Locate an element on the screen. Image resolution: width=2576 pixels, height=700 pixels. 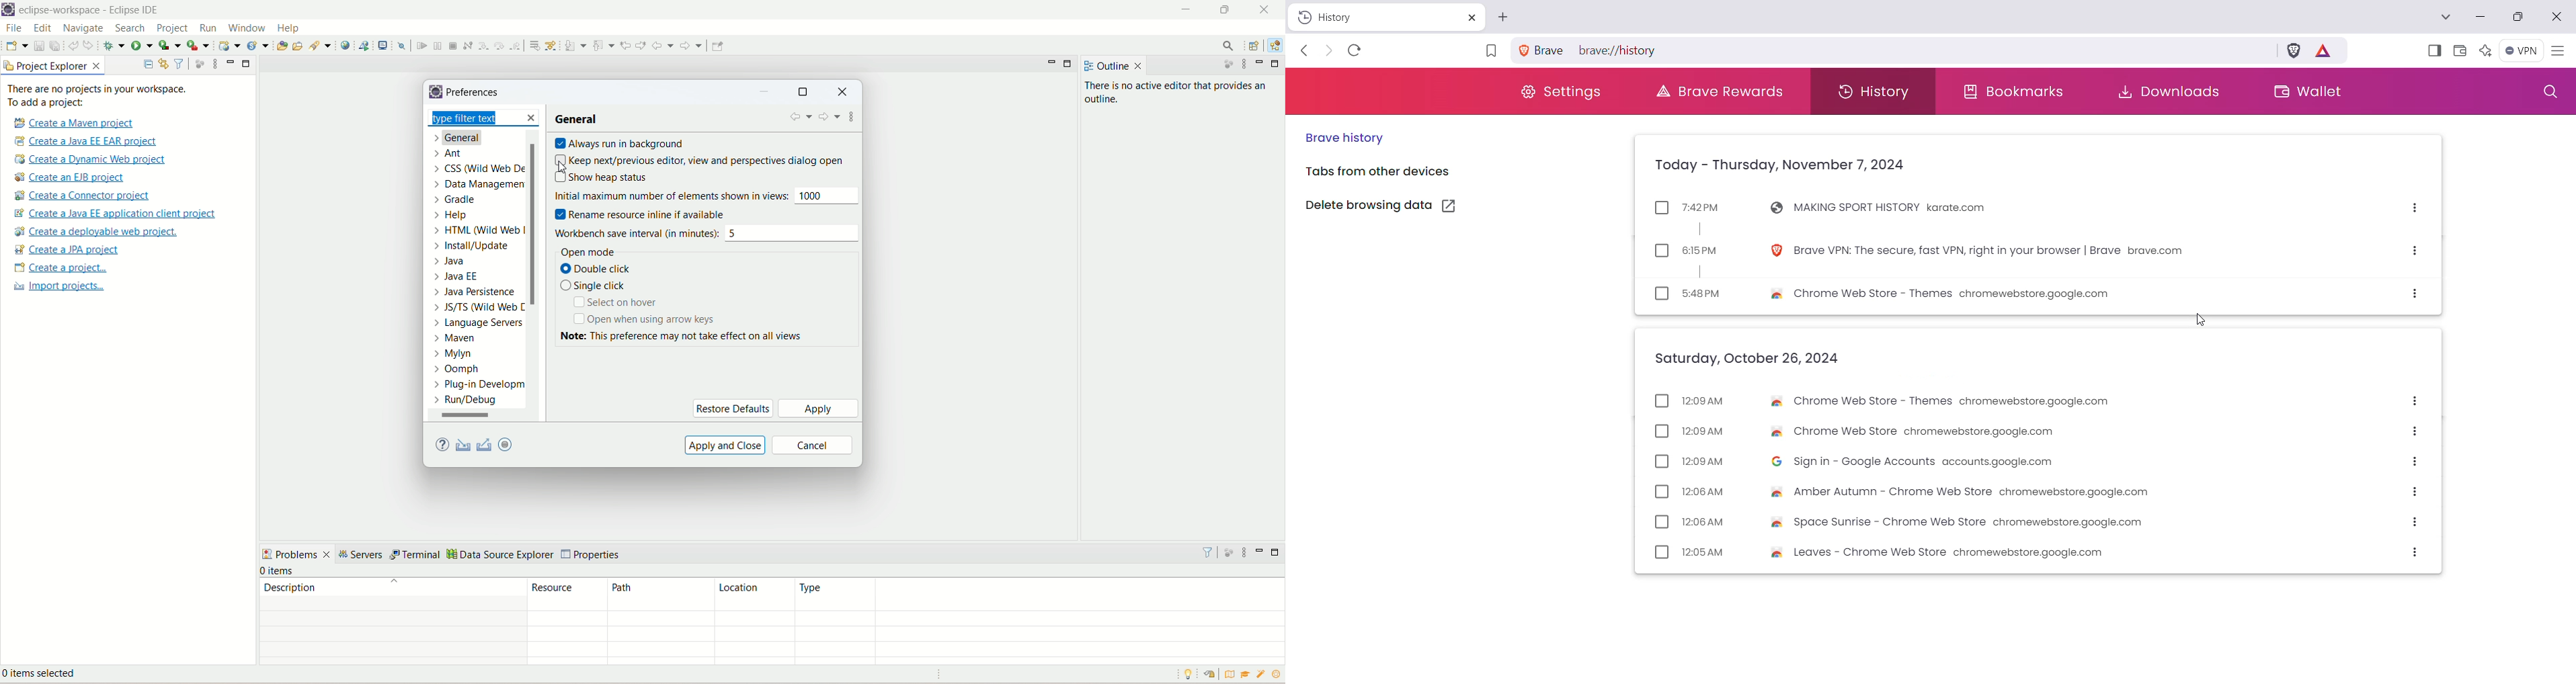
checkbox is located at coordinates (1663, 493).